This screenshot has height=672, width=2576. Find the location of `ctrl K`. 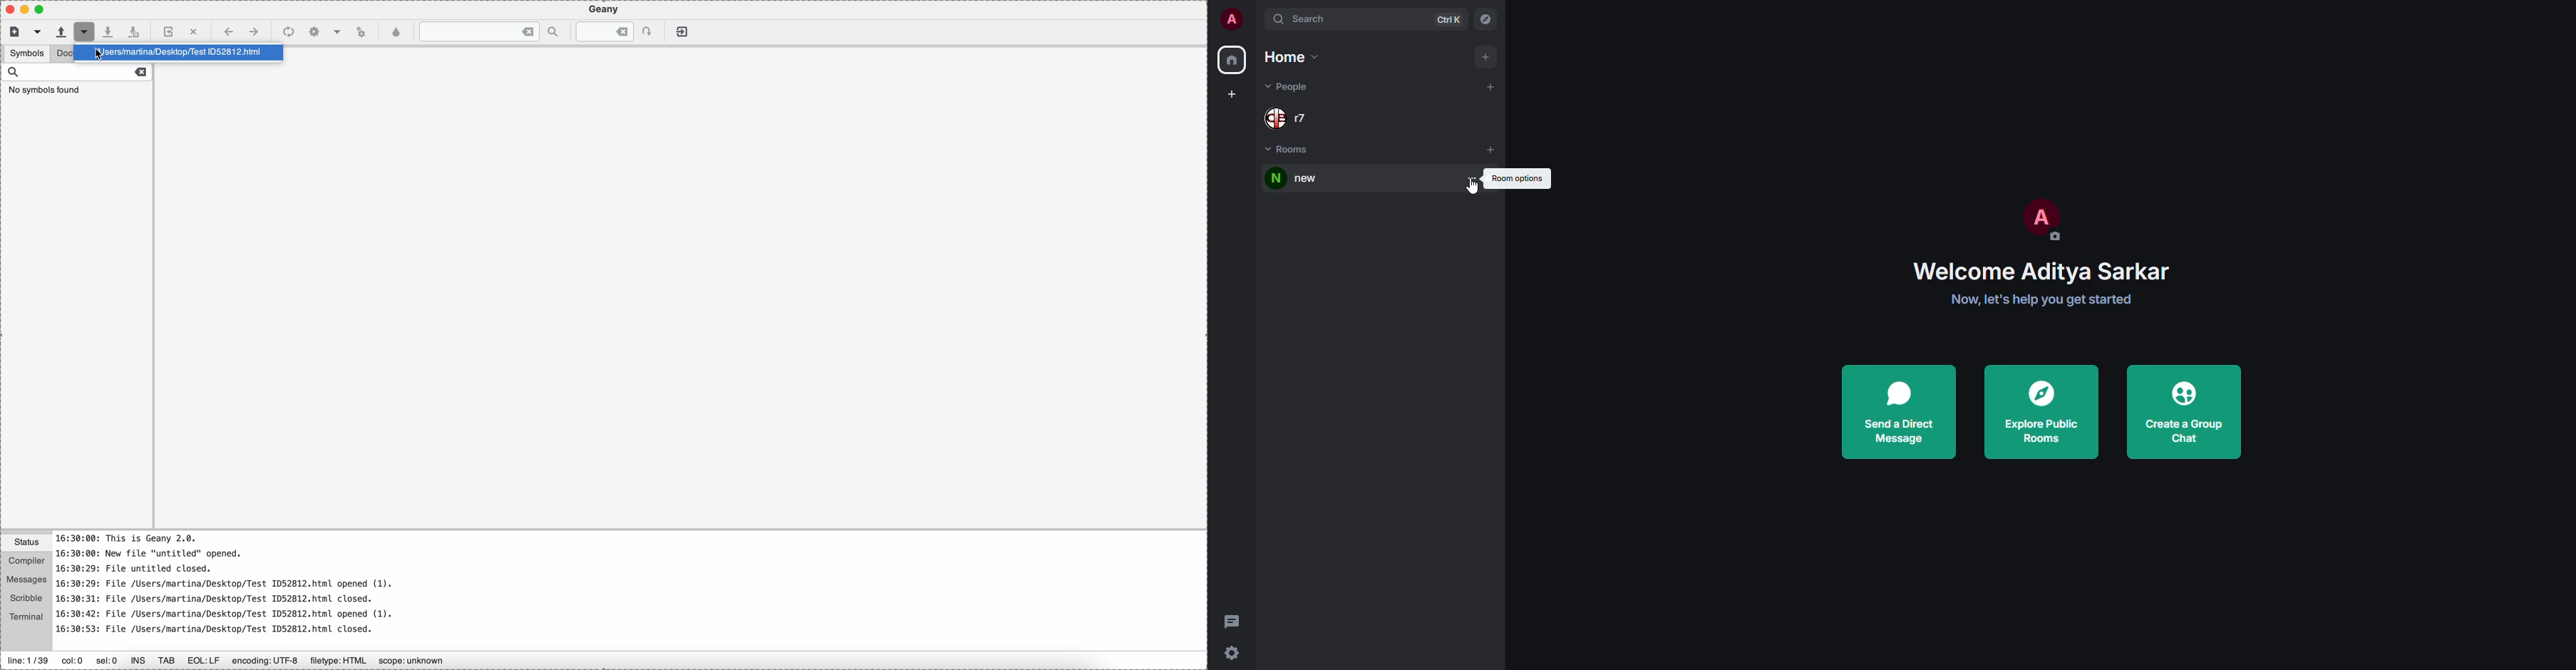

ctrl K is located at coordinates (1448, 20).